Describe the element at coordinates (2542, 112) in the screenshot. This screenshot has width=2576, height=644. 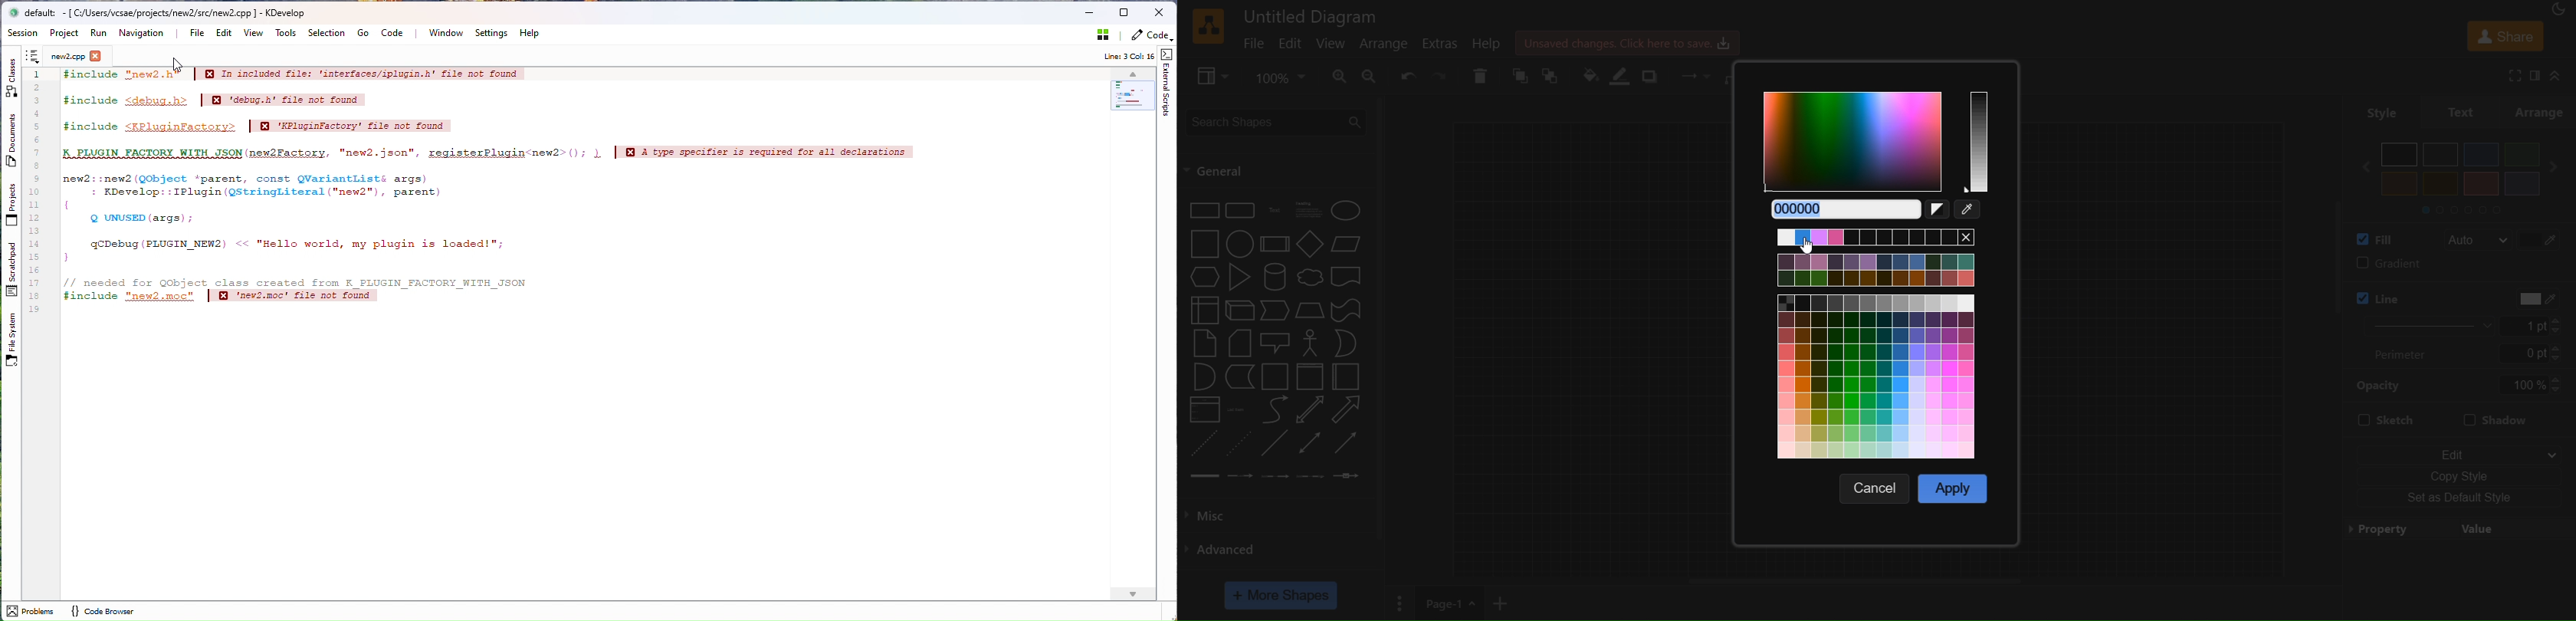
I see `arrange` at that location.